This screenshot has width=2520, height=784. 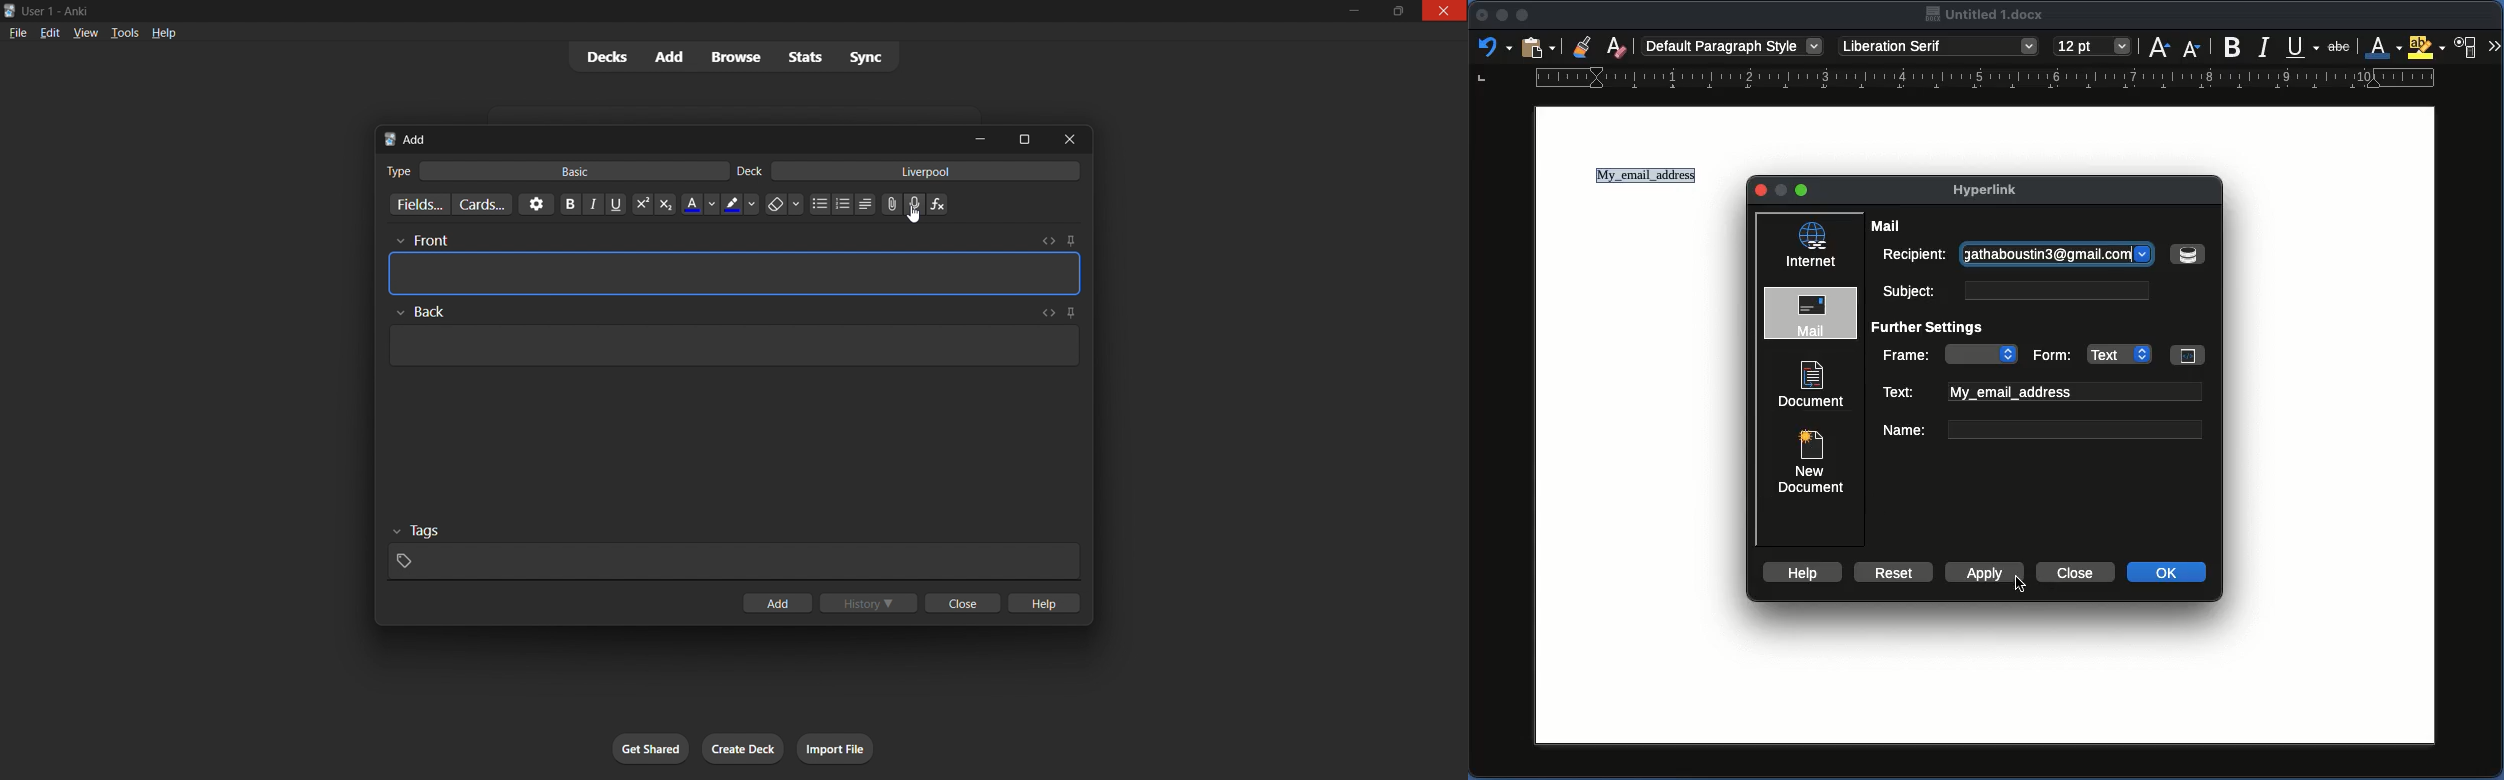 I want to click on close, so click(x=1064, y=140).